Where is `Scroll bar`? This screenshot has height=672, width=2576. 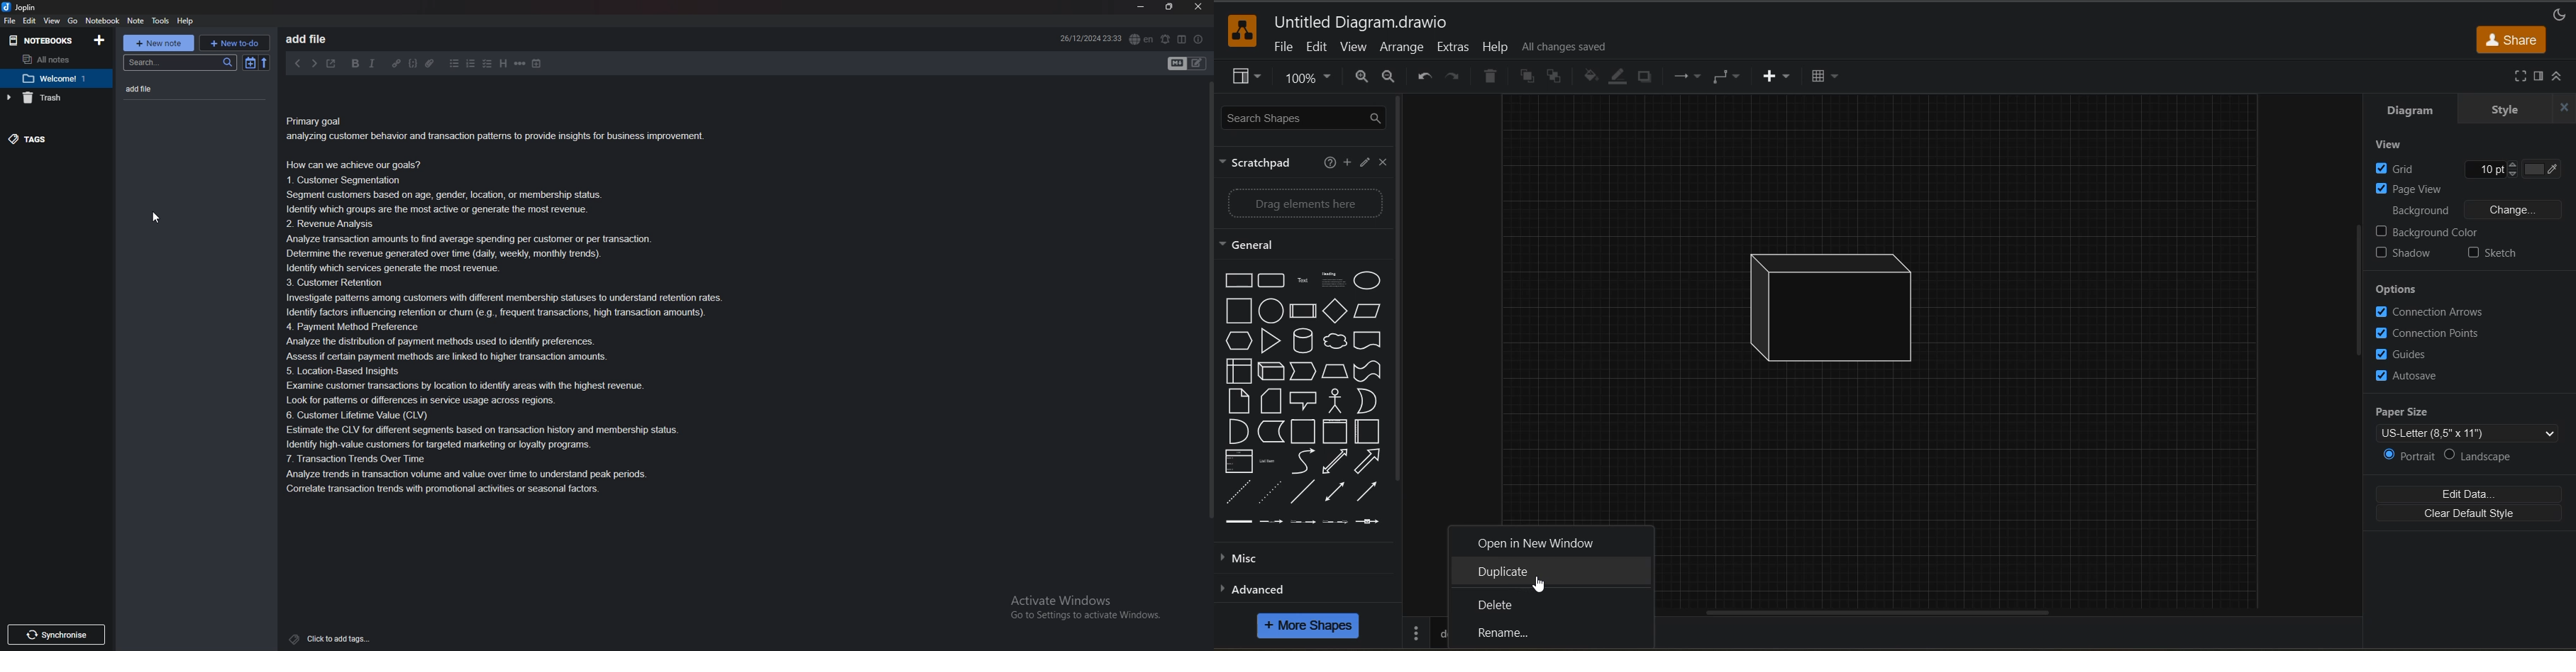
Scroll bar is located at coordinates (1209, 306).